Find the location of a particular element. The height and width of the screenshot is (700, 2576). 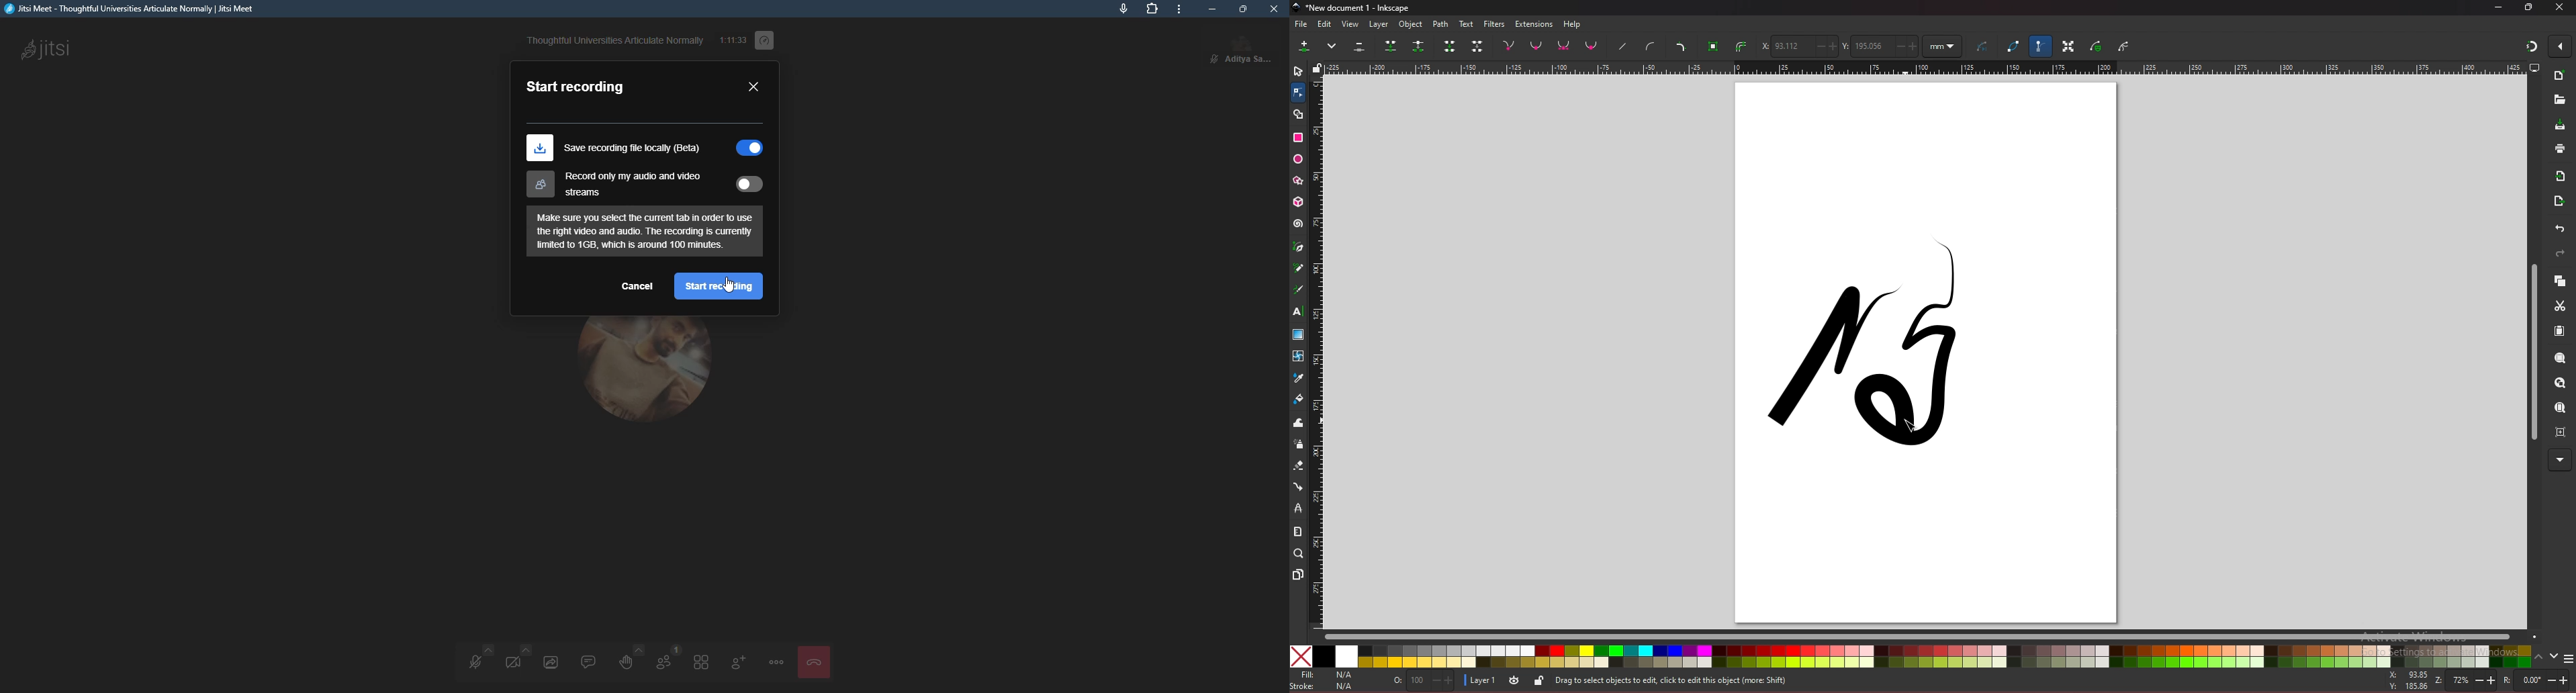

enable snapping is located at coordinates (2559, 46).